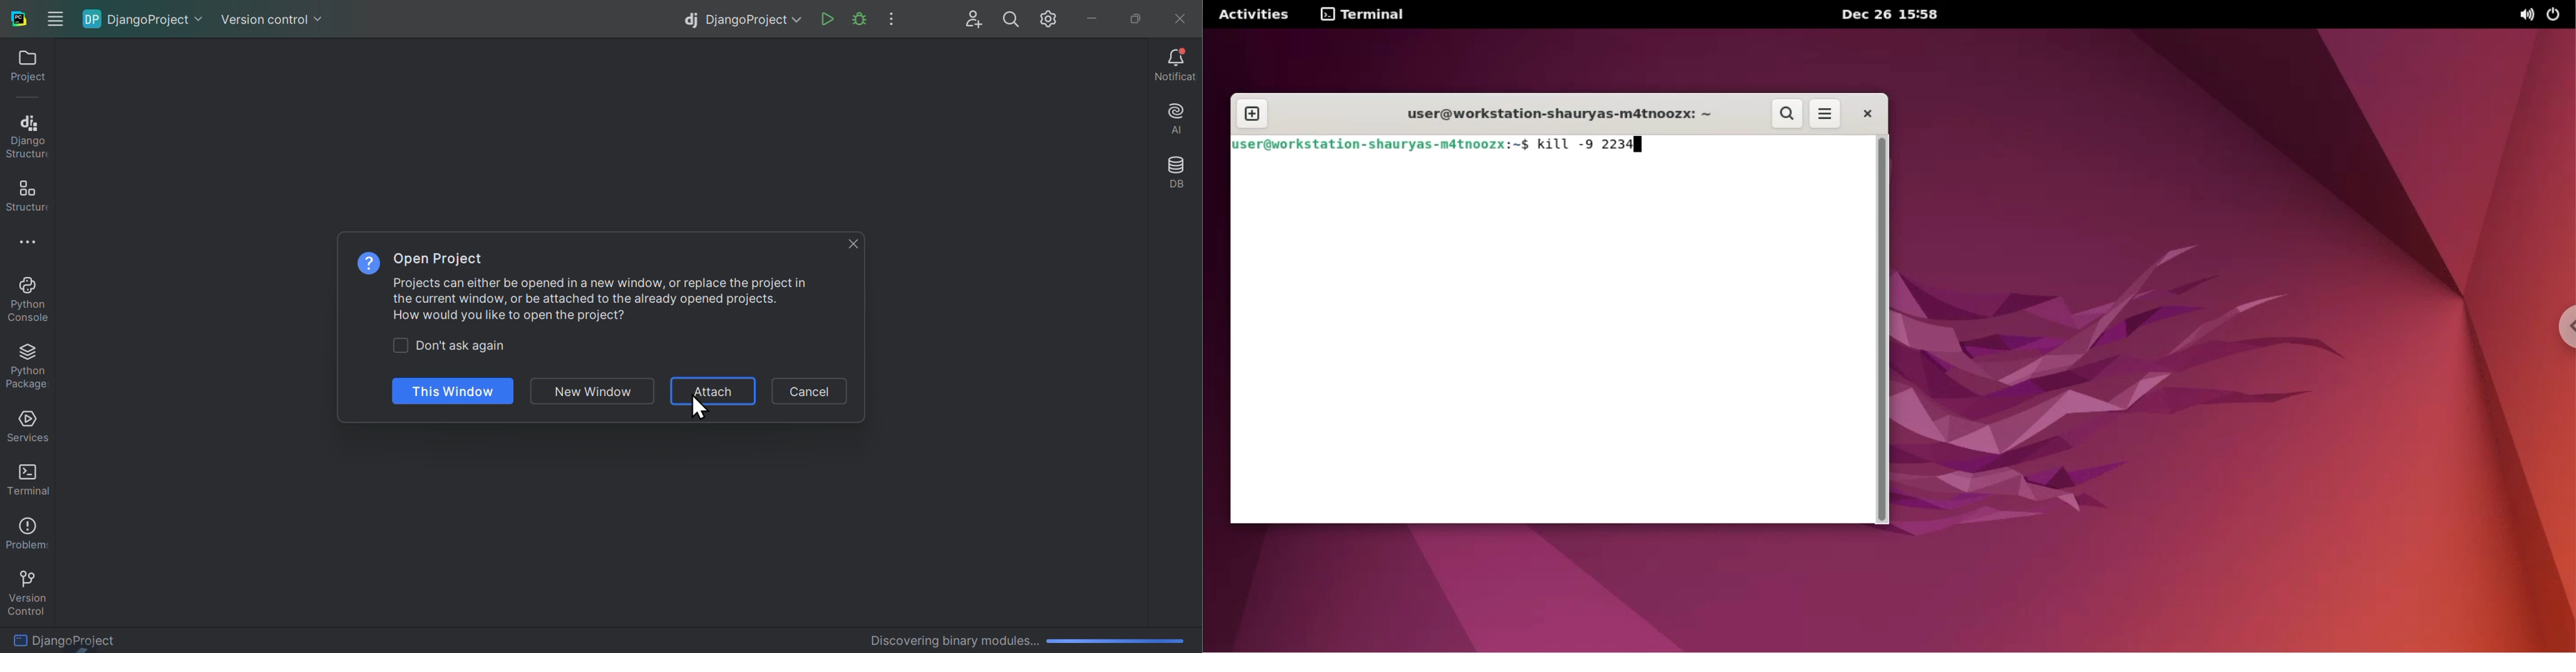 This screenshot has width=2576, height=672. I want to click on search, so click(1788, 115).